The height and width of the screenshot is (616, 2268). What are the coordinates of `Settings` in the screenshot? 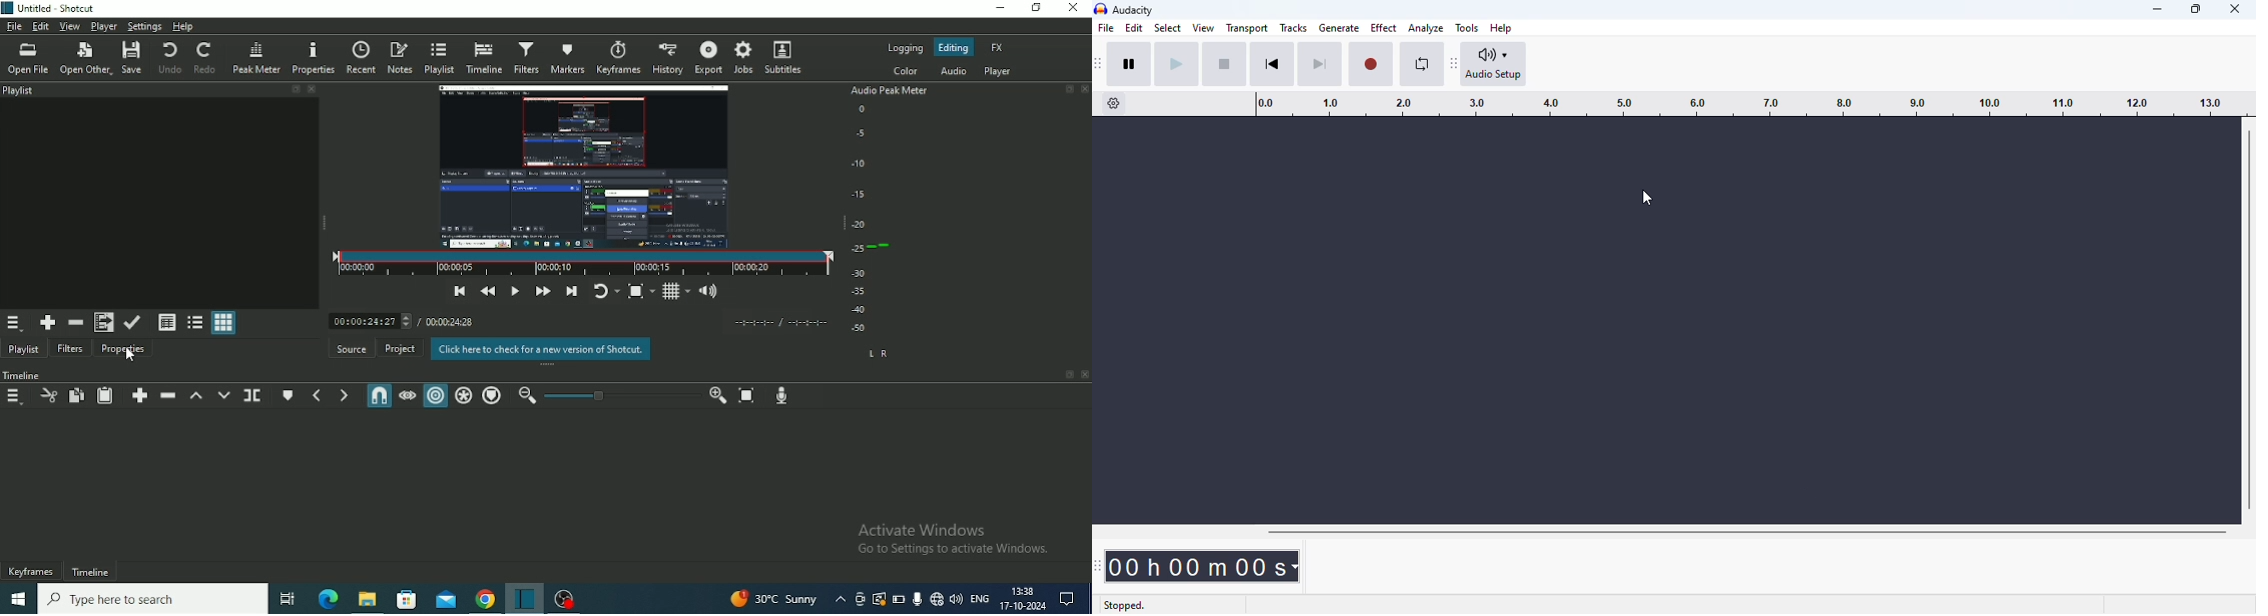 It's located at (144, 26).